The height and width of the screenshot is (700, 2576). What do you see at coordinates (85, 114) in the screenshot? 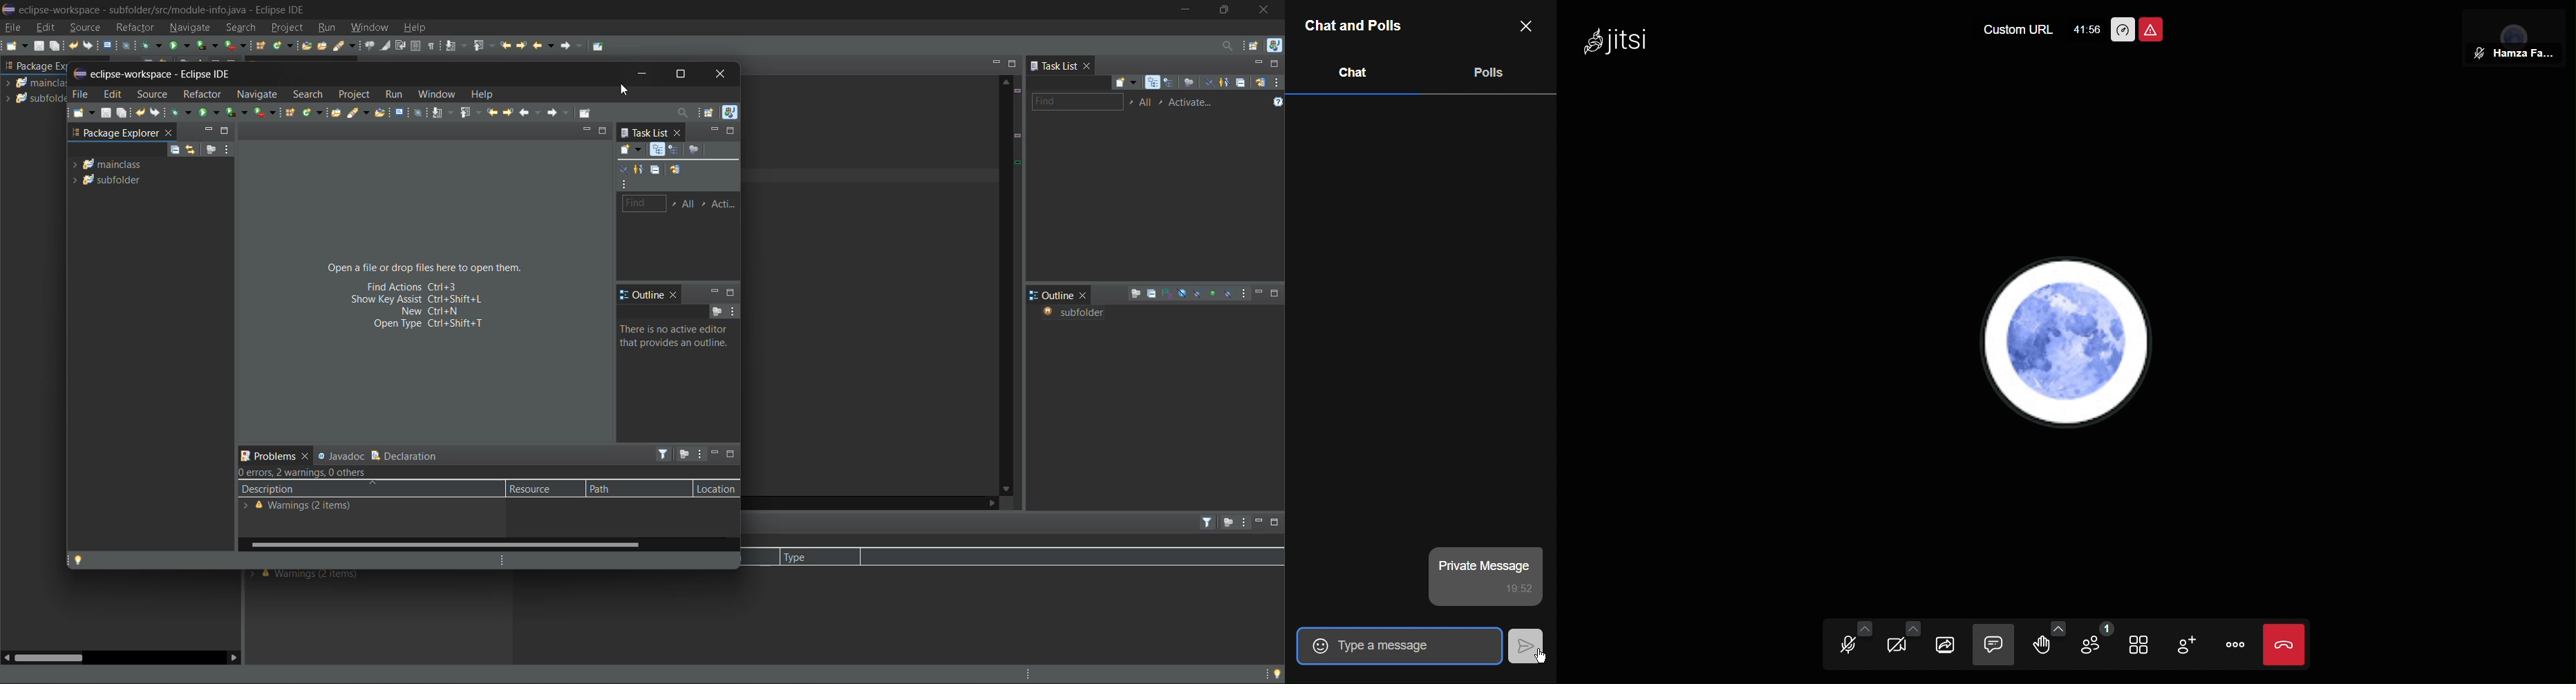
I see `new` at bounding box center [85, 114].